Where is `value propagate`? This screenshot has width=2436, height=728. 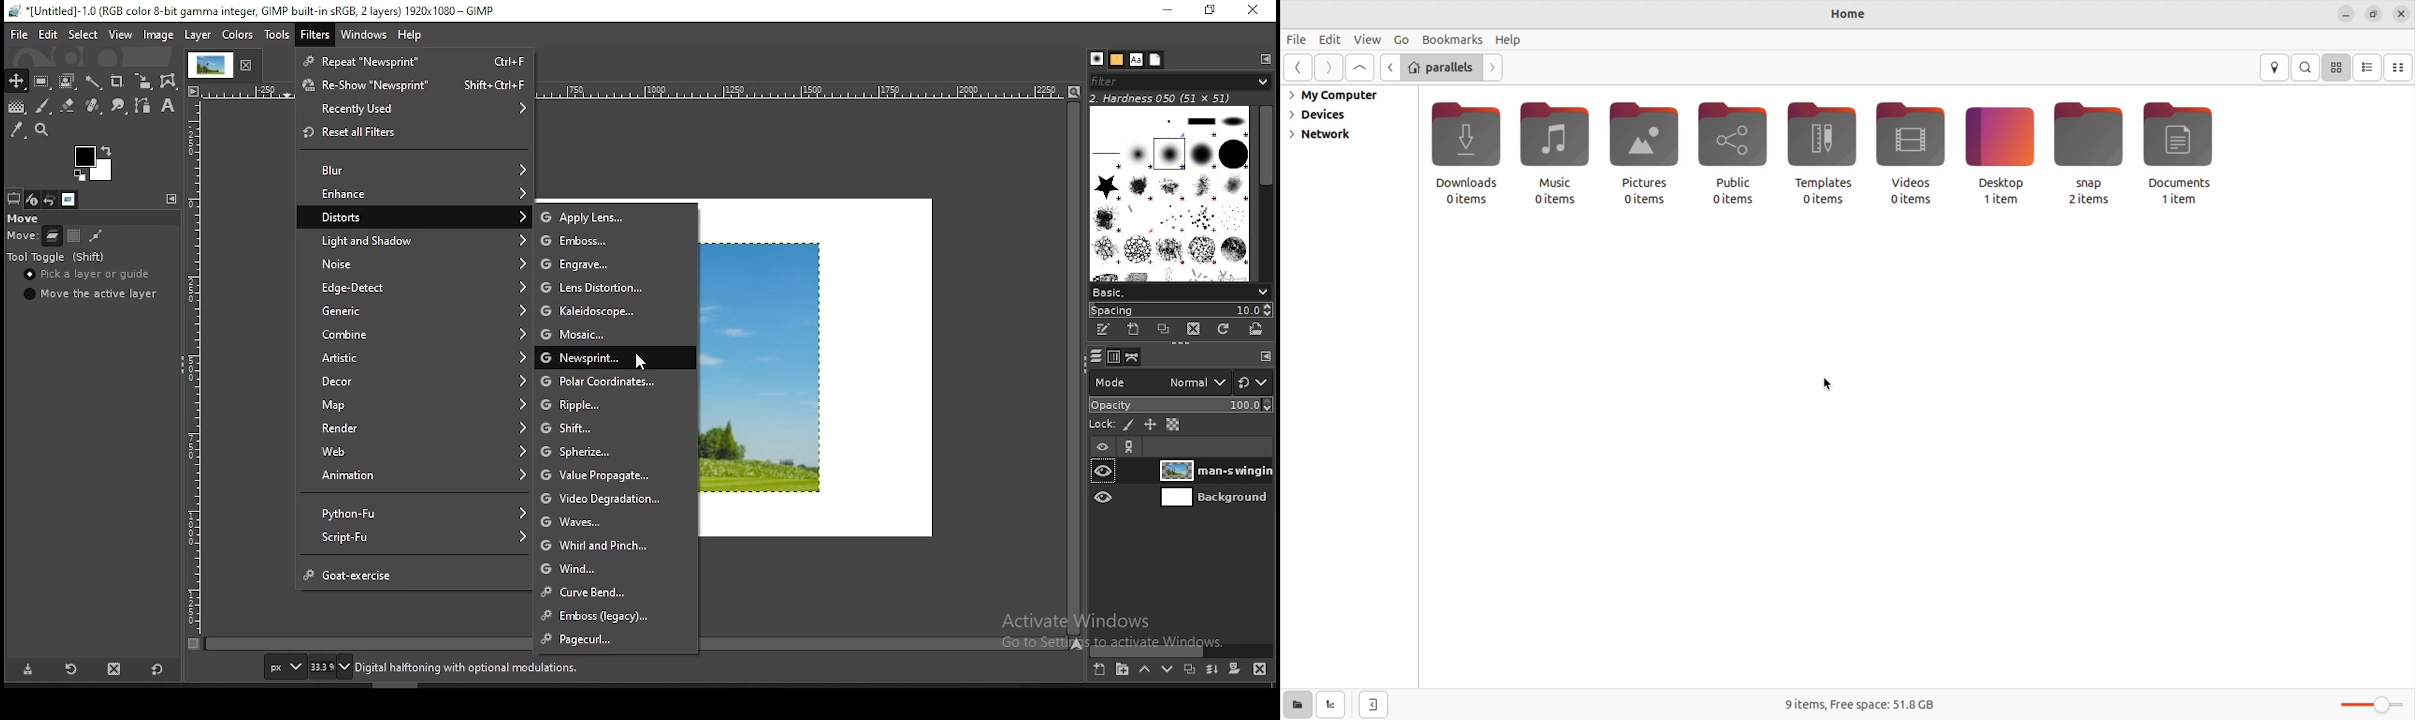 value propagate is located at coordinates (614, 476).